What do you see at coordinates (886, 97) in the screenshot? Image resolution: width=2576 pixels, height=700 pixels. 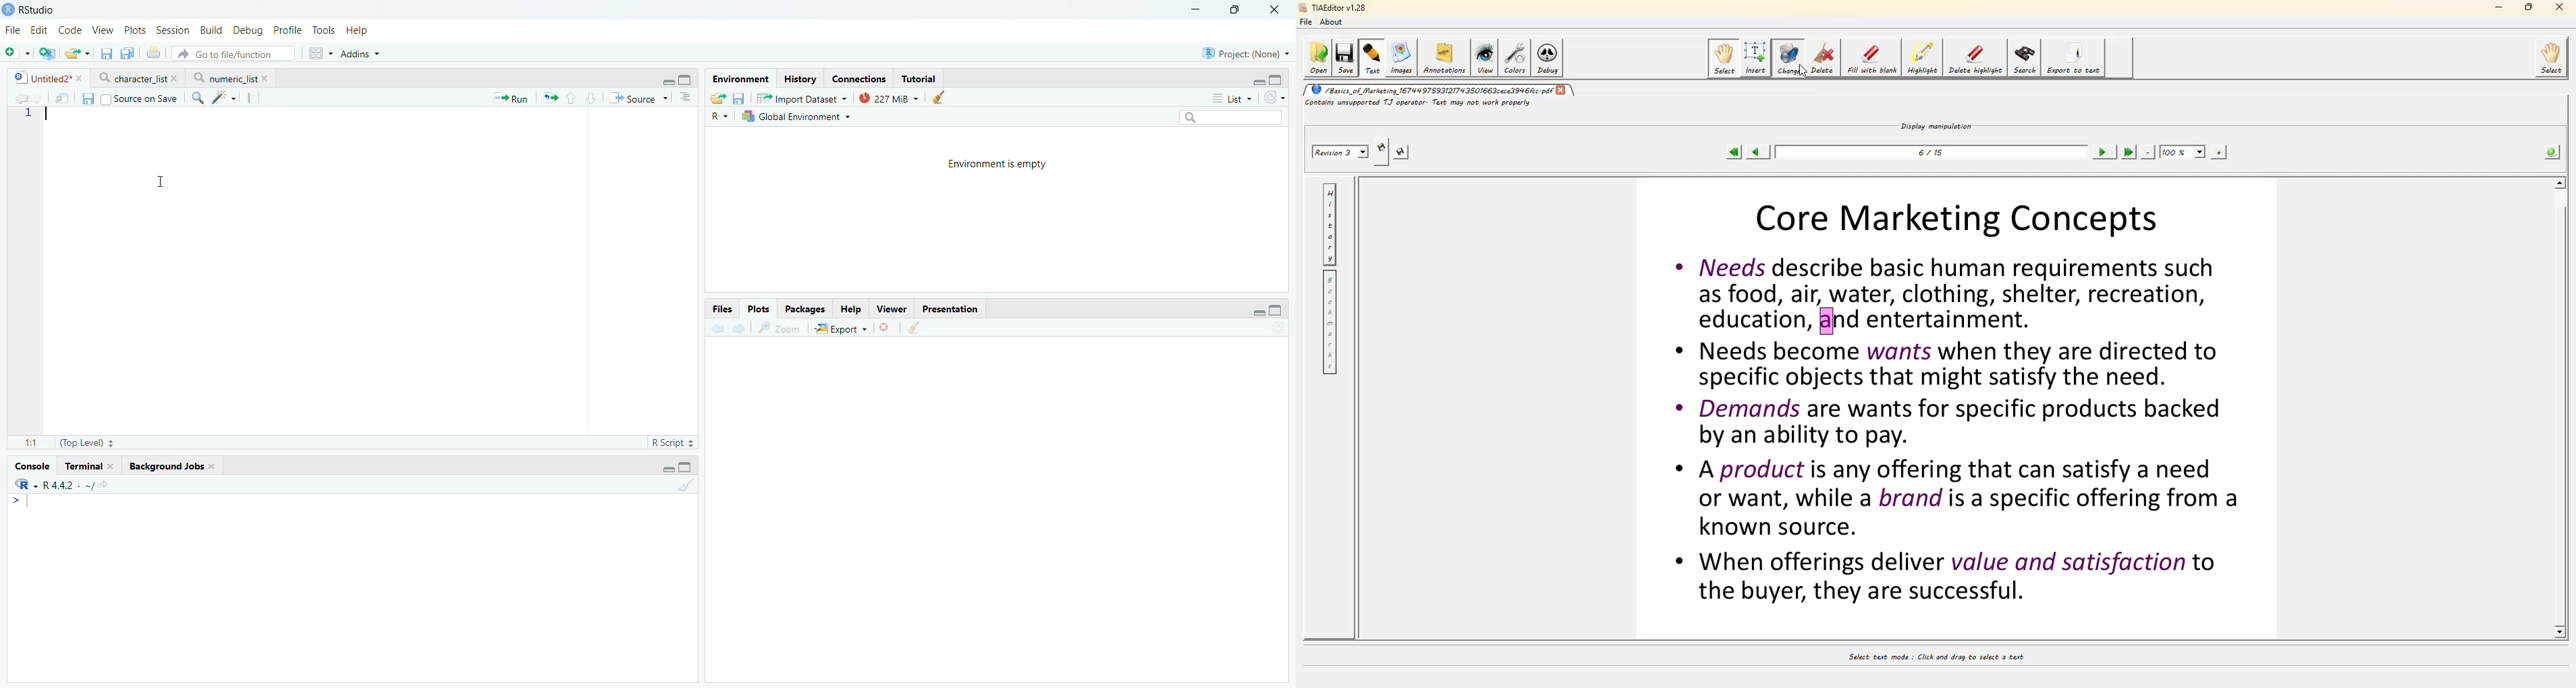 I see `227 MiB` at bounding box center [886, 97].